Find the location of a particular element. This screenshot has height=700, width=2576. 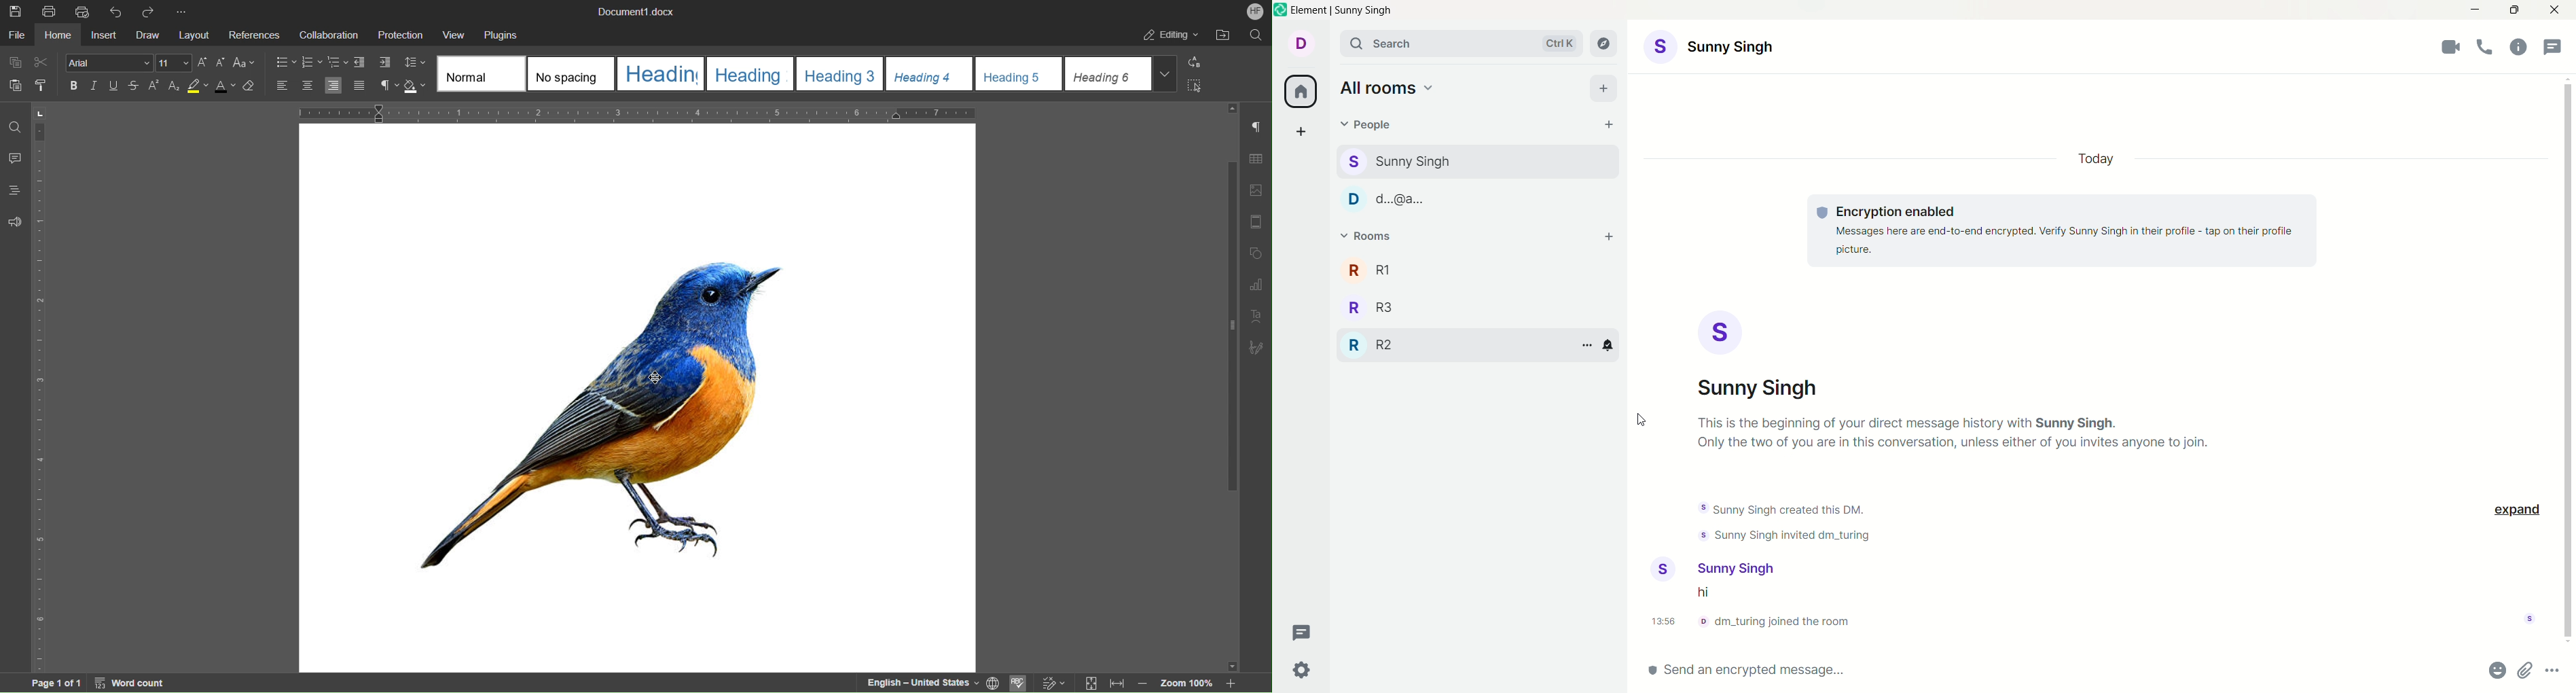

Save is located at coordinates (15, 11).